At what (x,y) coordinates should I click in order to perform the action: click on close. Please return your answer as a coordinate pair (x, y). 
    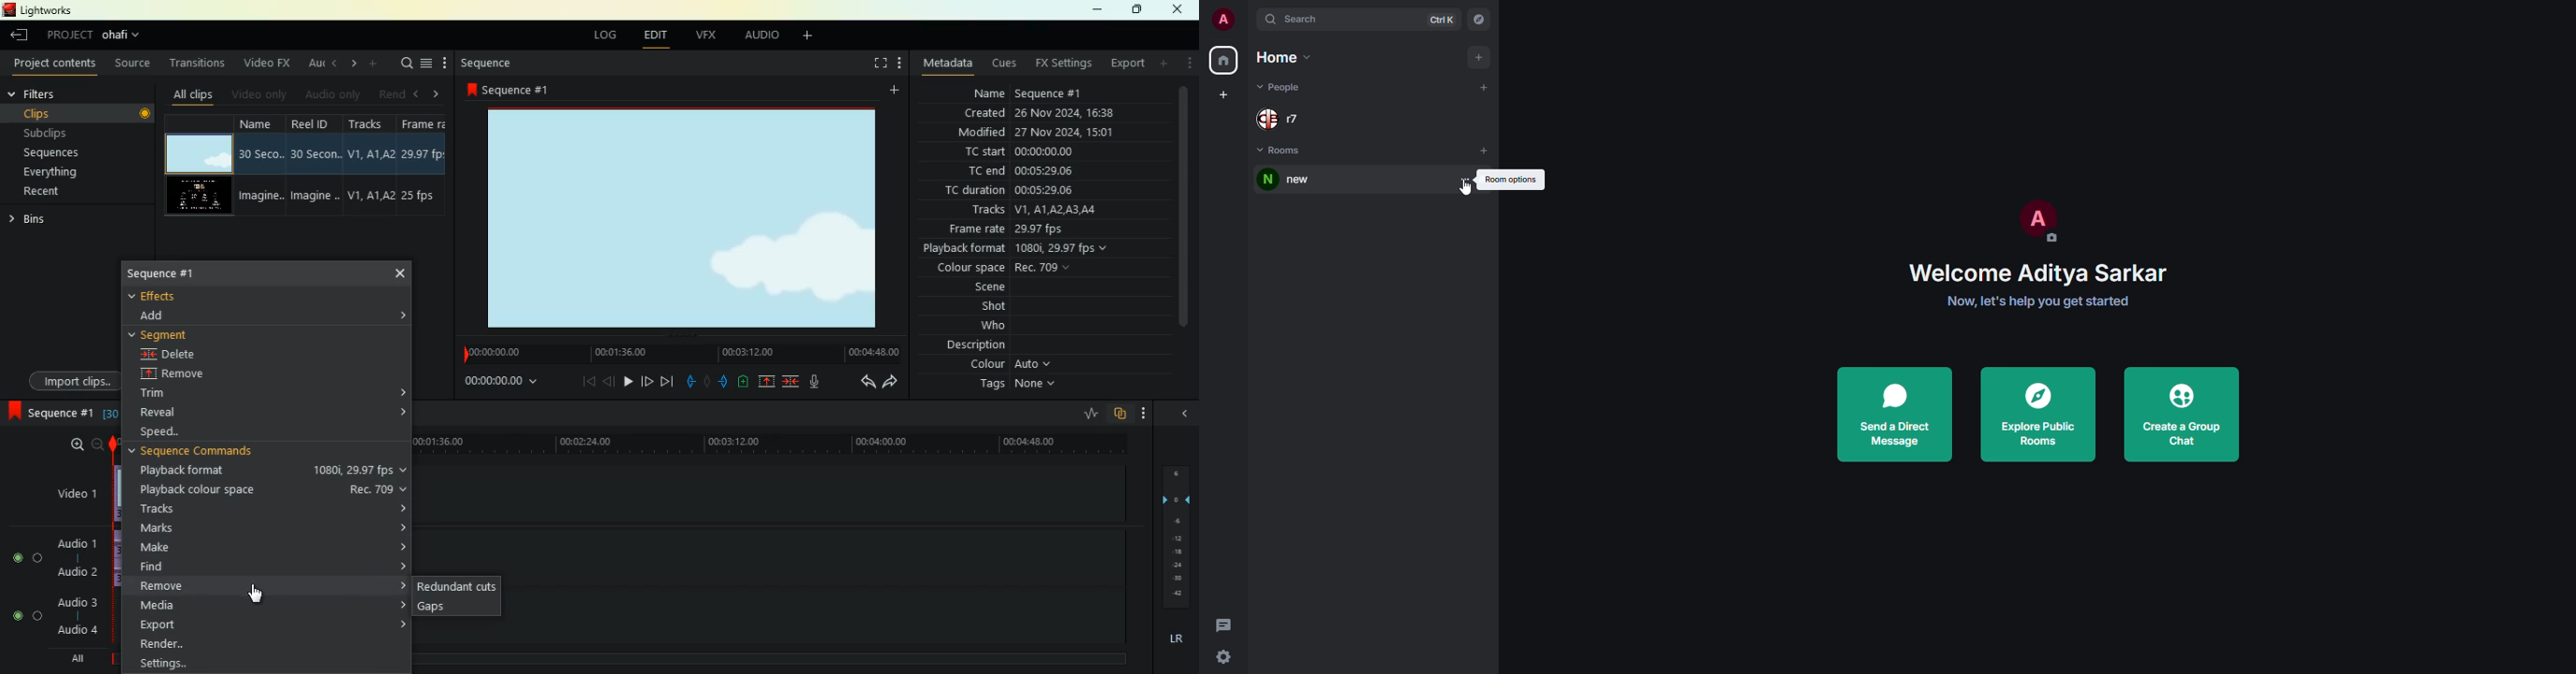
    Looking at the image, I should click on (1180, 9).